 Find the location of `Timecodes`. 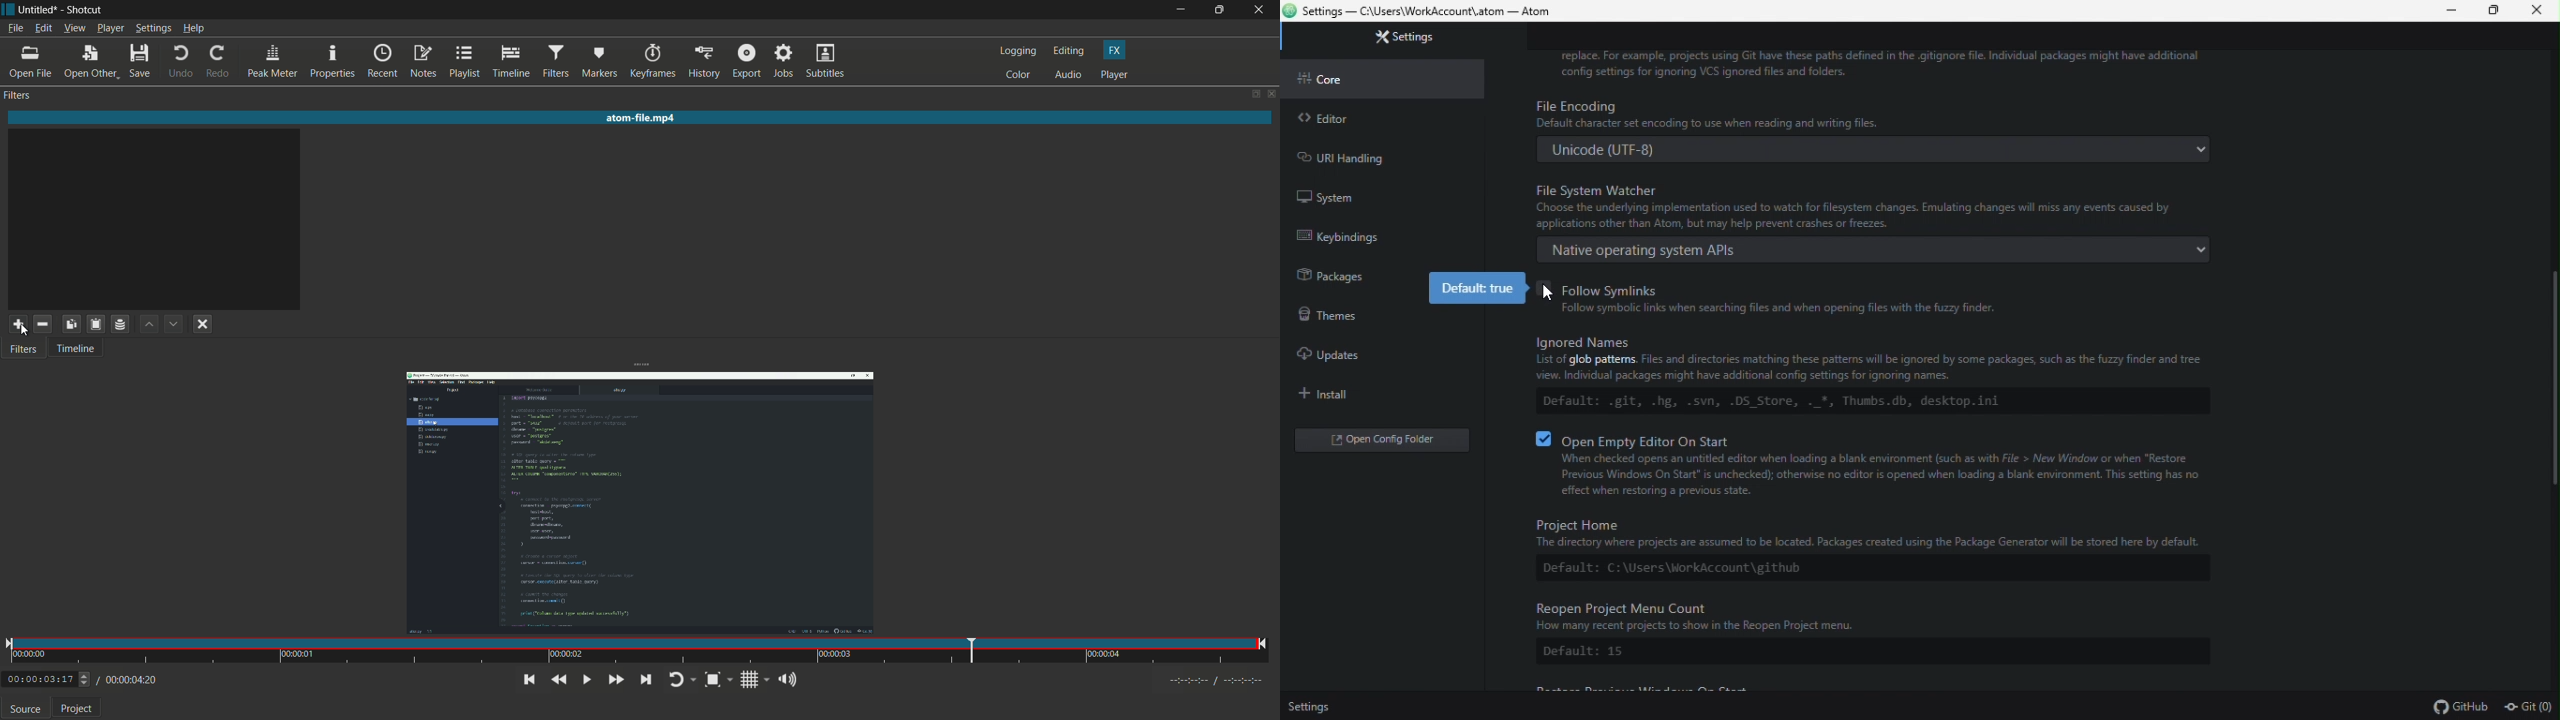

Timecodes is located at coordinates (1217, 683).